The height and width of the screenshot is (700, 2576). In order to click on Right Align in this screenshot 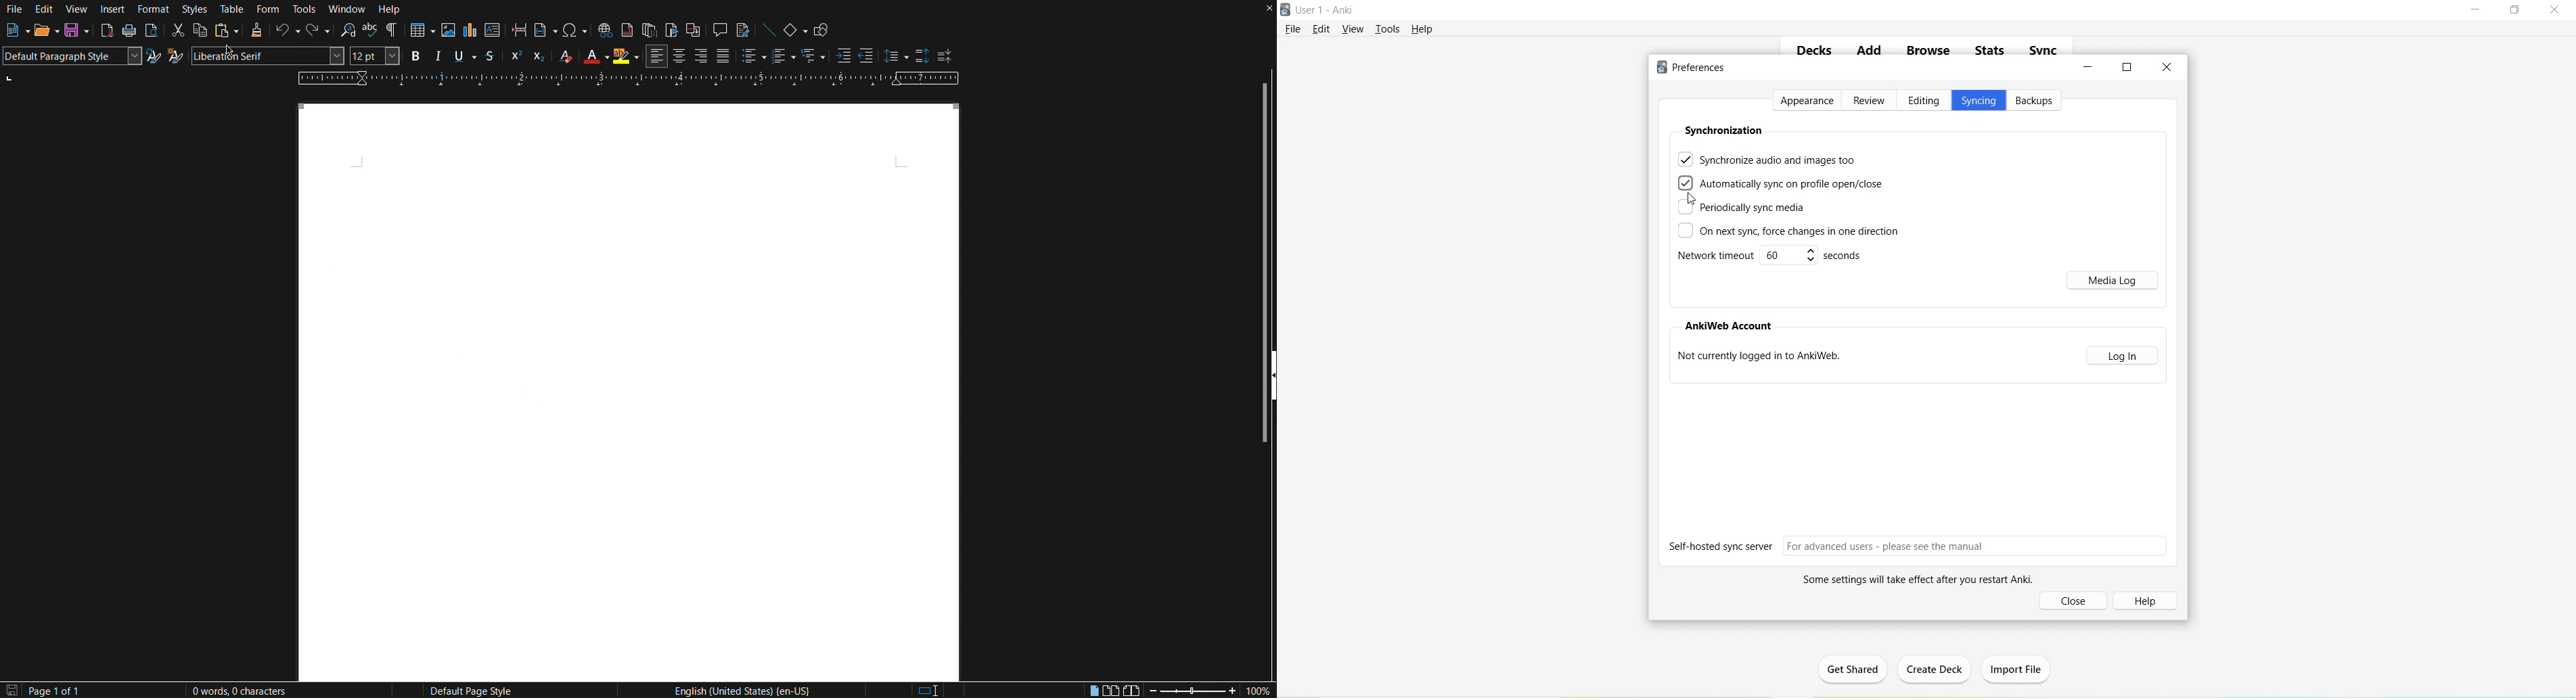, I will do `click(700, 57)`.